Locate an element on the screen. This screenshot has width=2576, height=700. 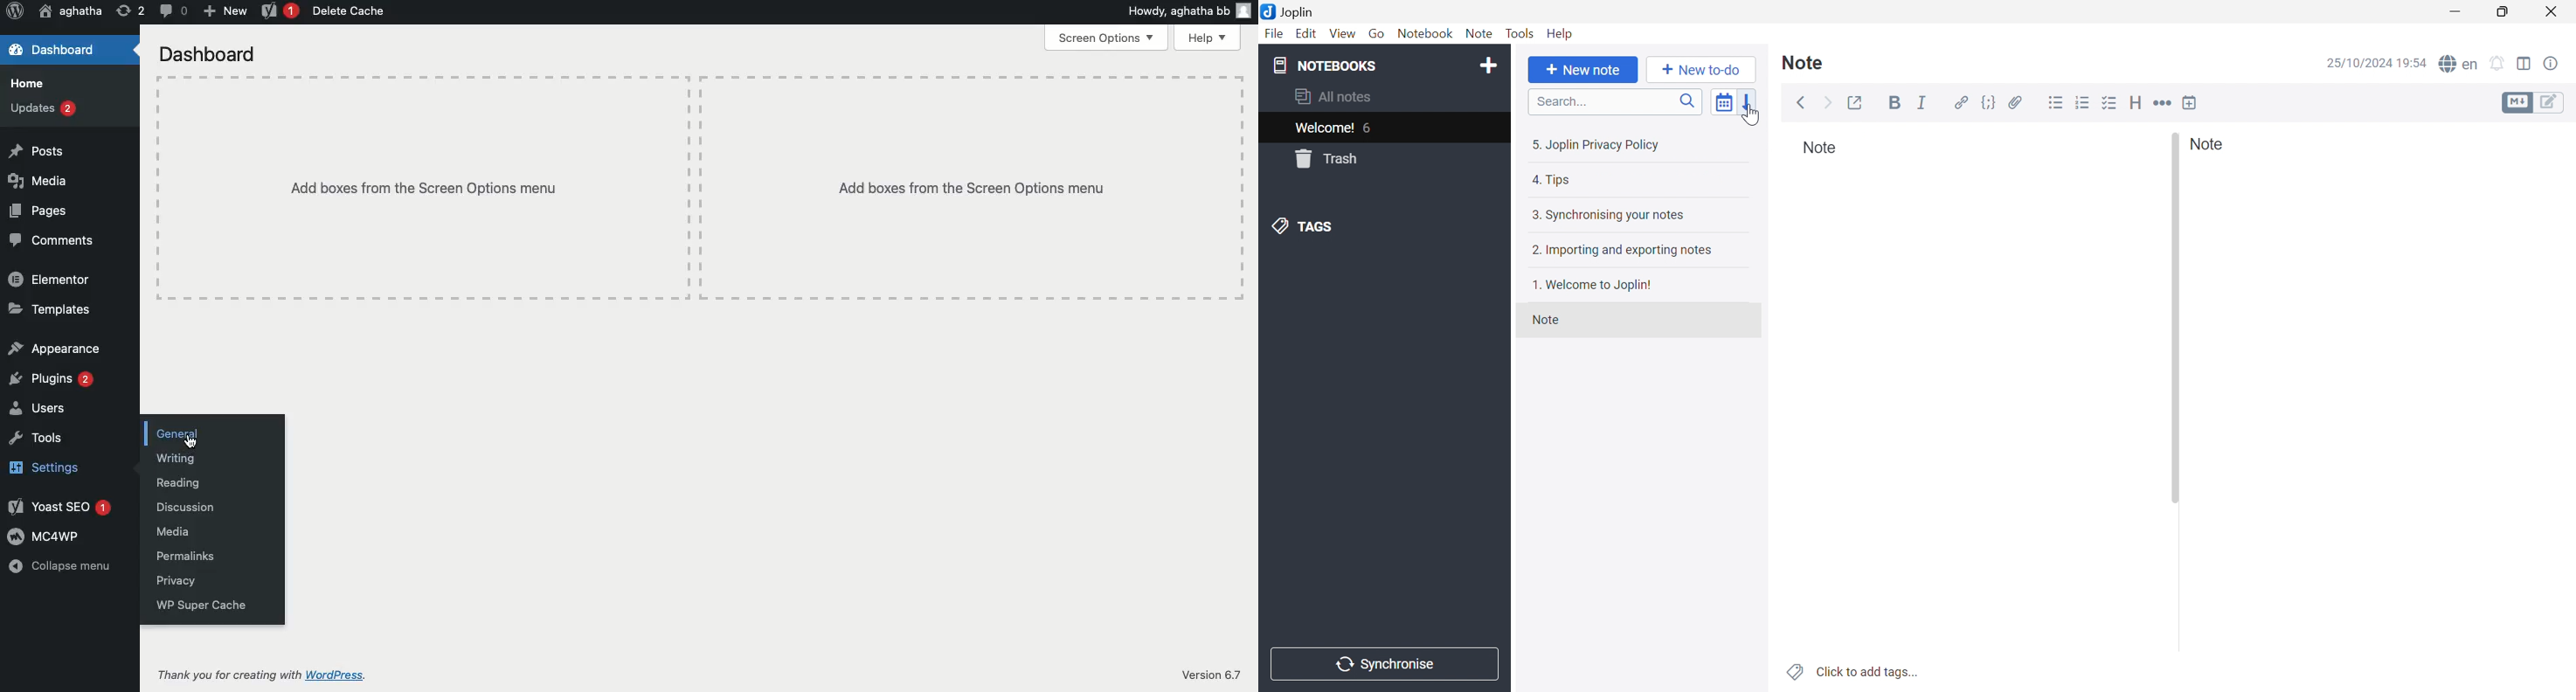
Media is located at coordinates (38, 182).